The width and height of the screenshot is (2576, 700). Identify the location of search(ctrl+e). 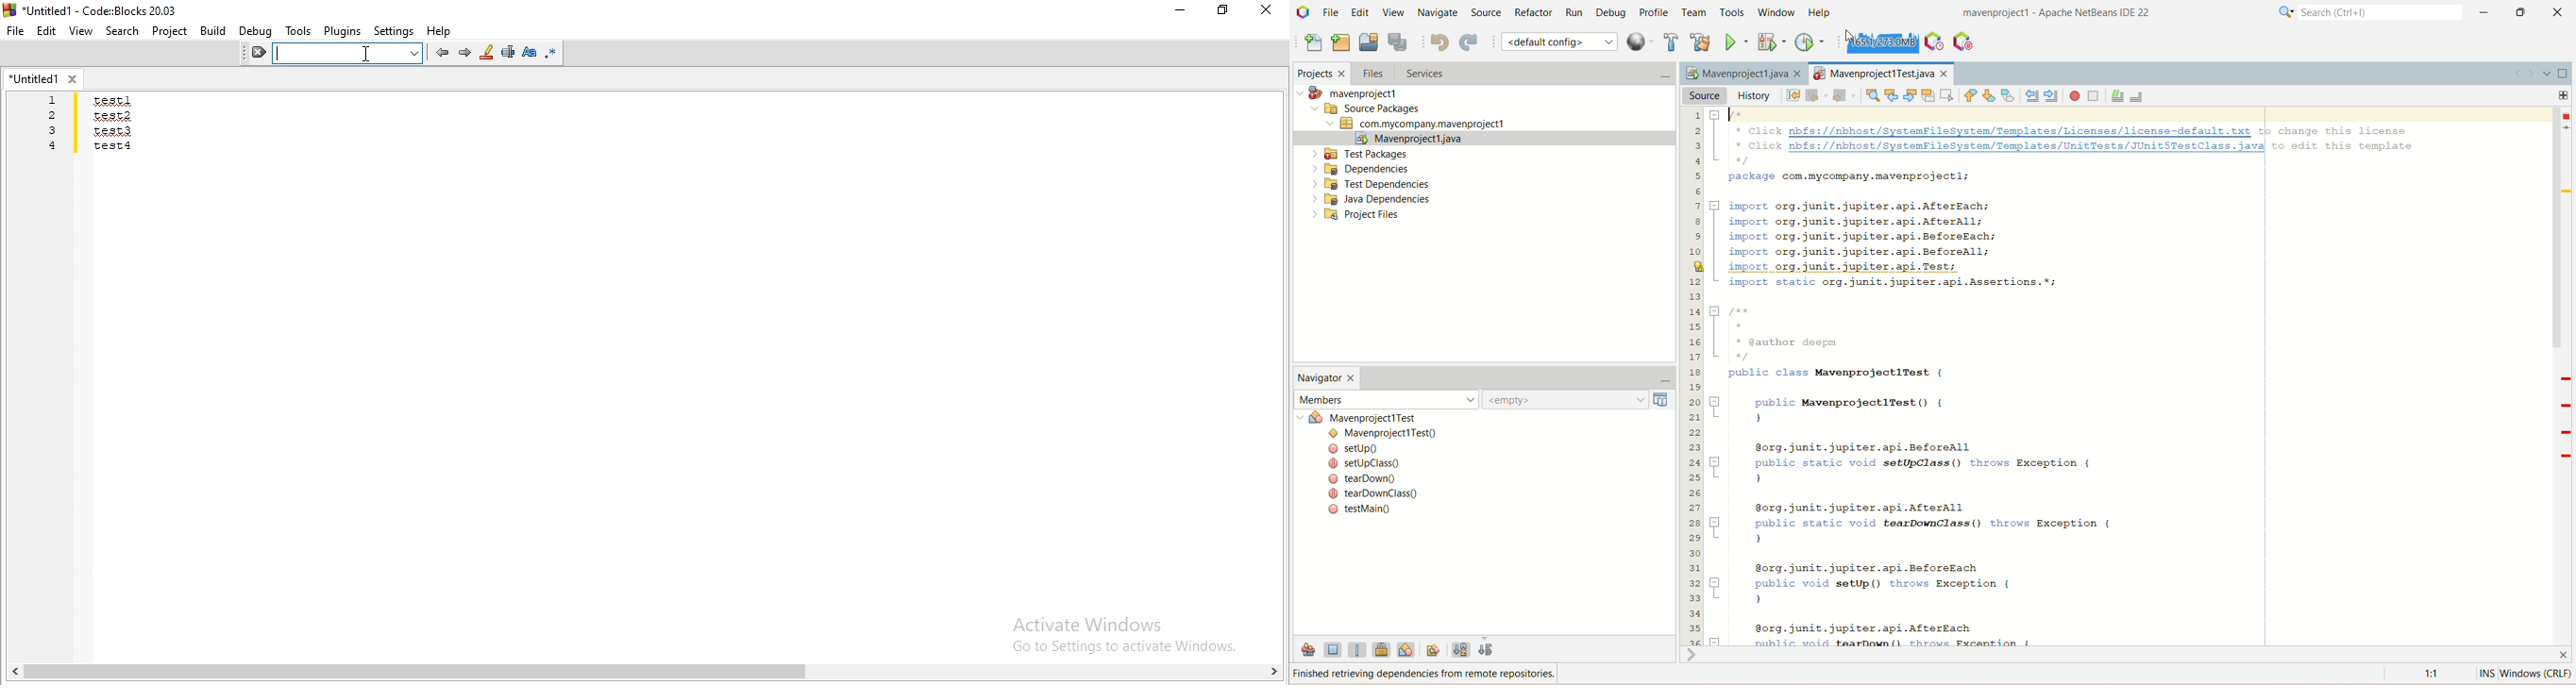
(2364, 13).